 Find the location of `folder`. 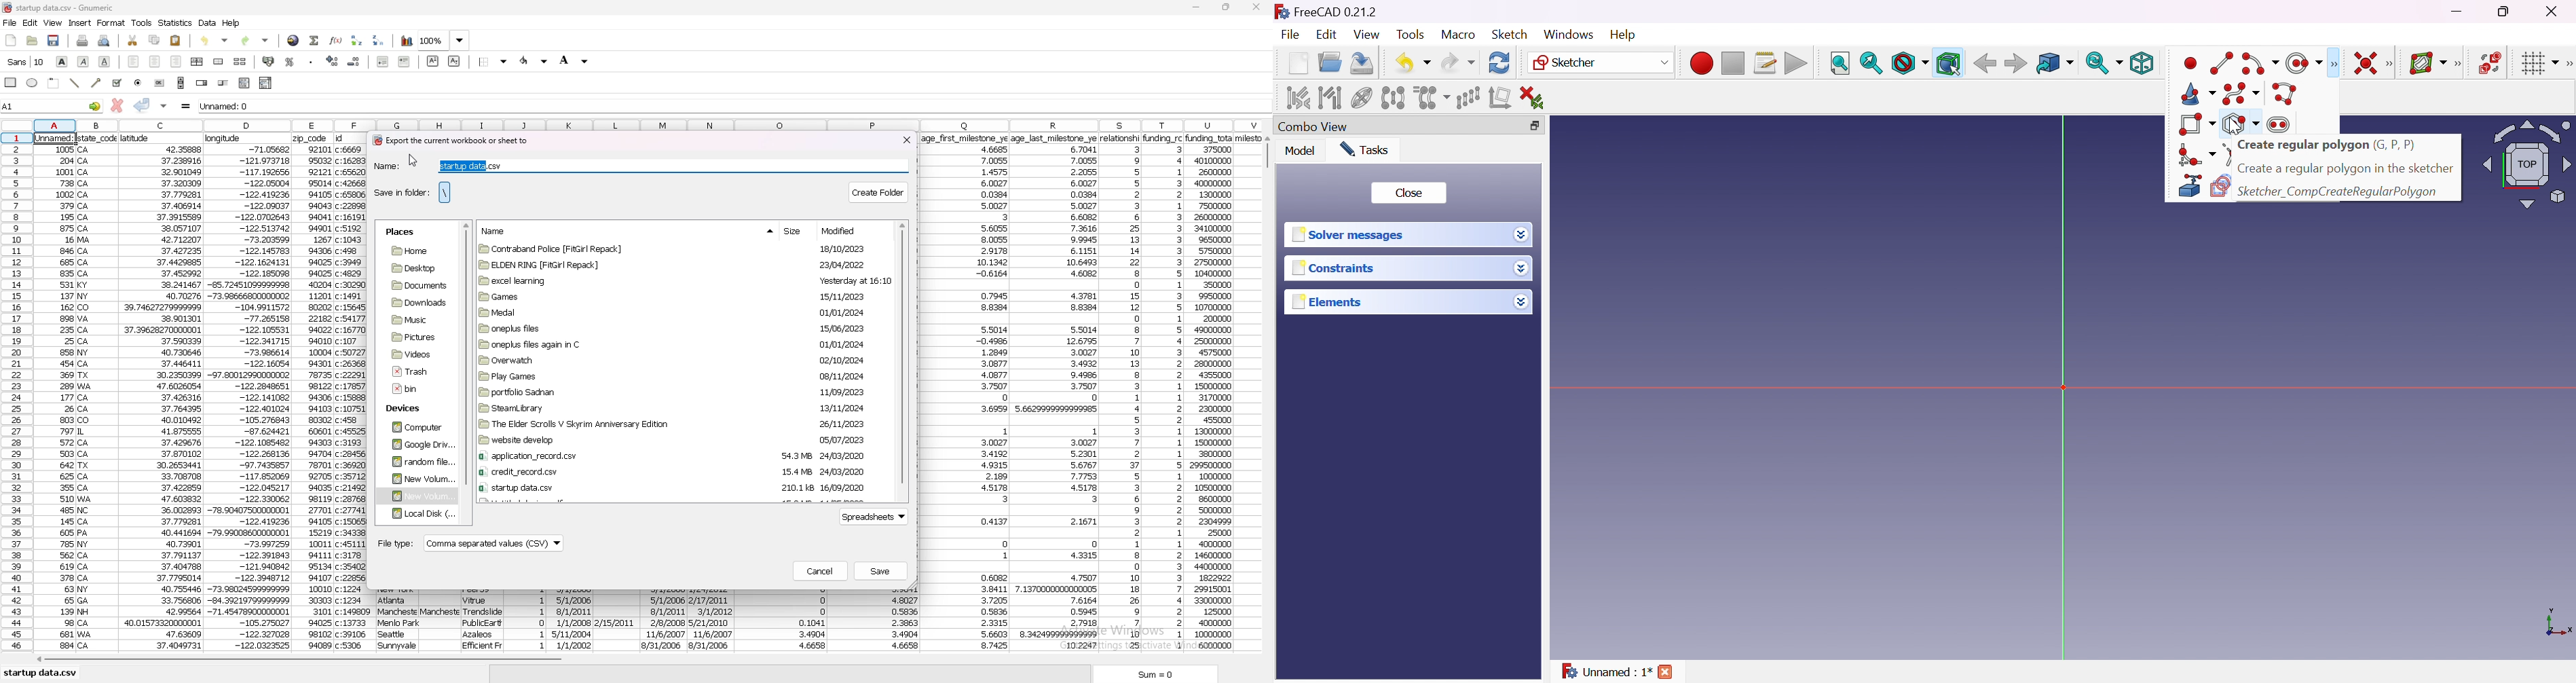

folder is located at coordinates (676, 487).